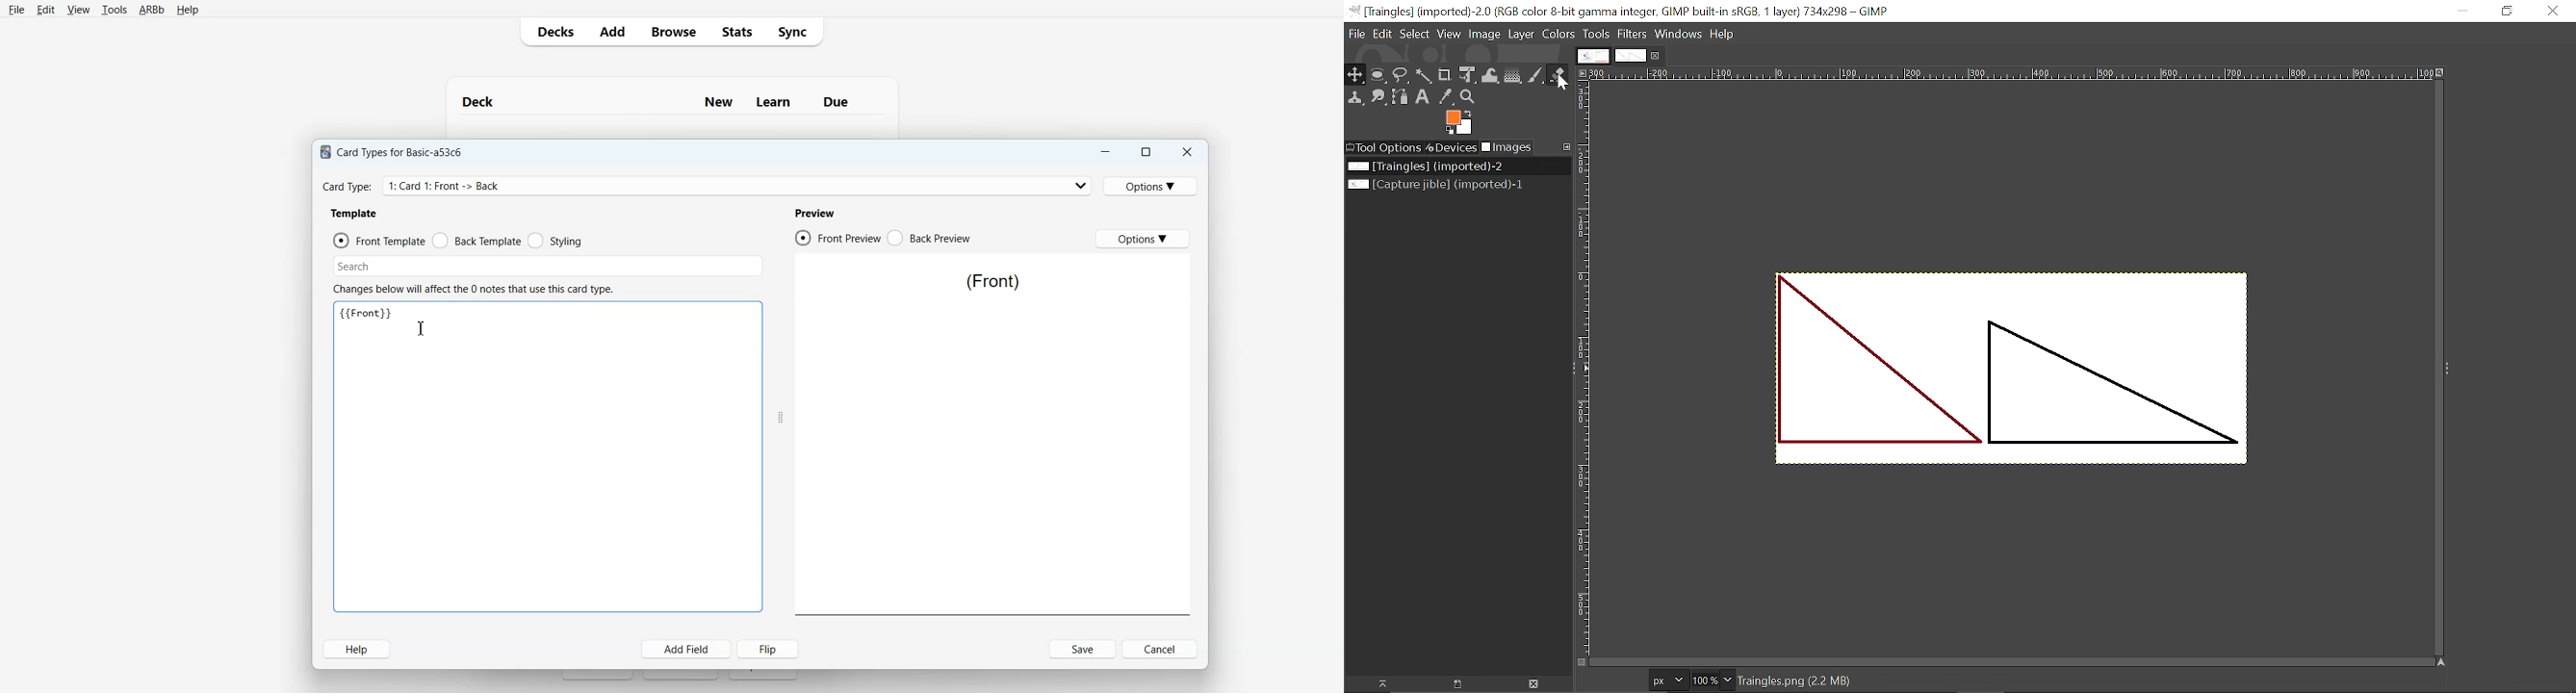 The image size is (2576, 700). Describe the element at coordinates (114, 11) in the screenshot. I see `Tools` at that location.